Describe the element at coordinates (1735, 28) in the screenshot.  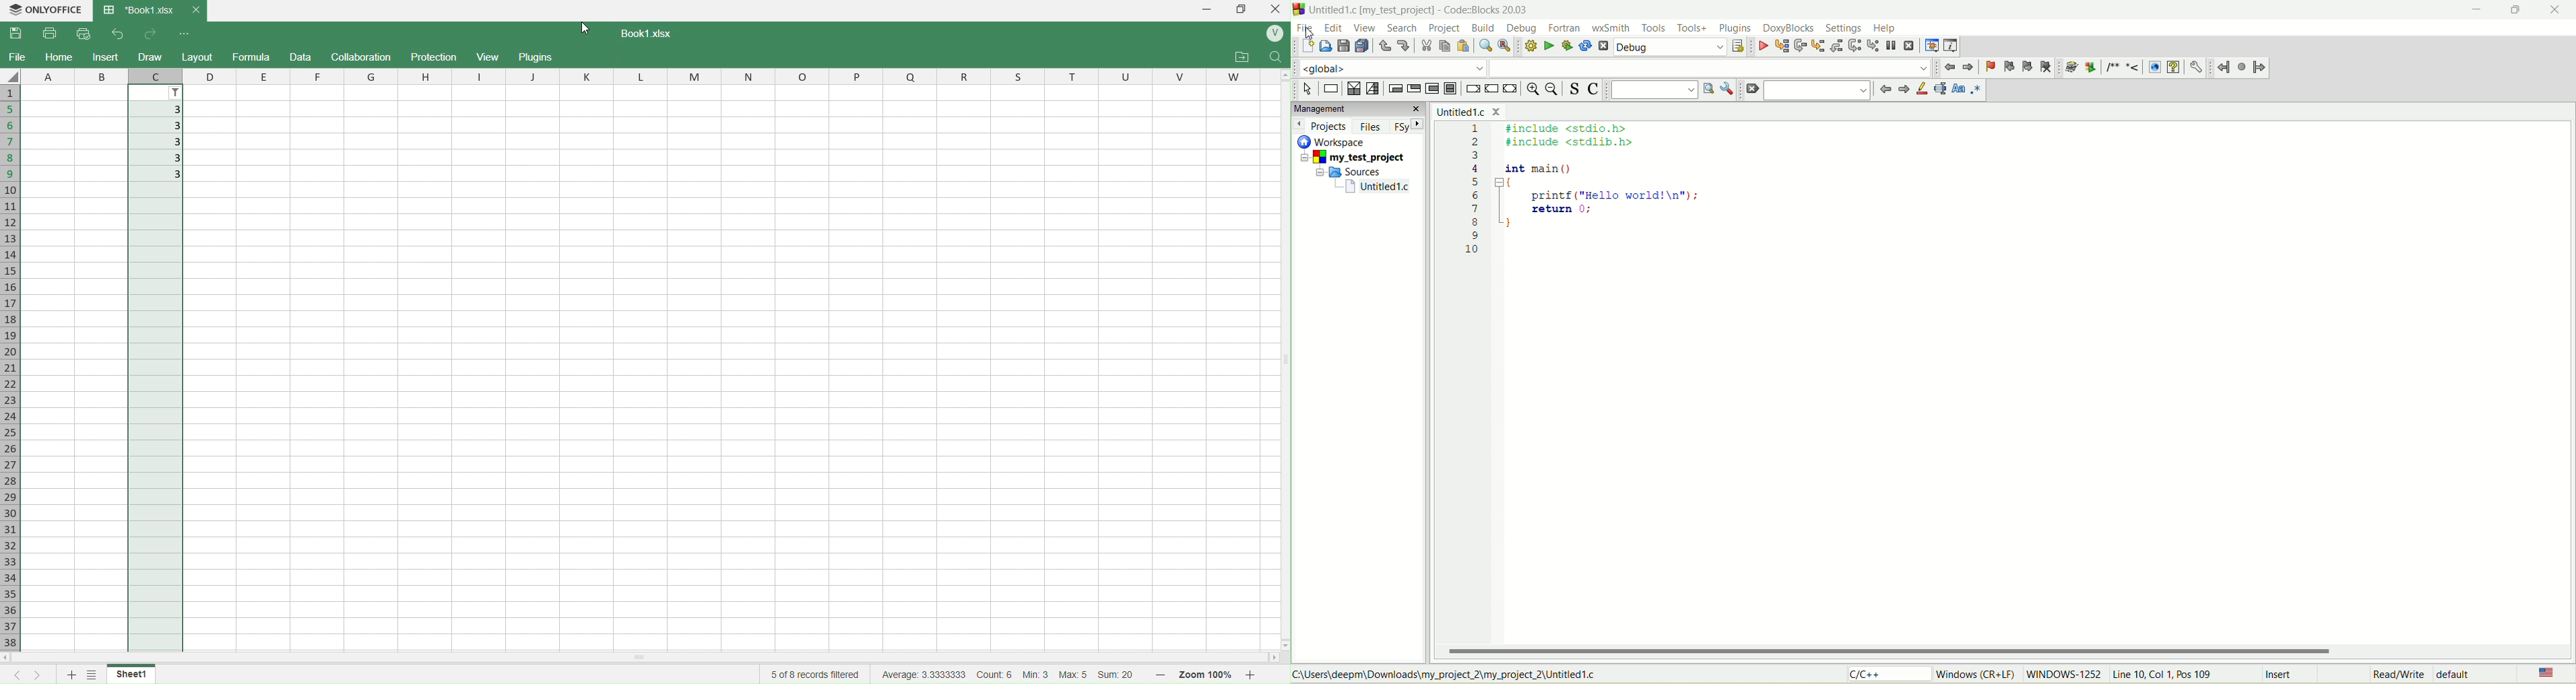
I see `plugins` at that location.